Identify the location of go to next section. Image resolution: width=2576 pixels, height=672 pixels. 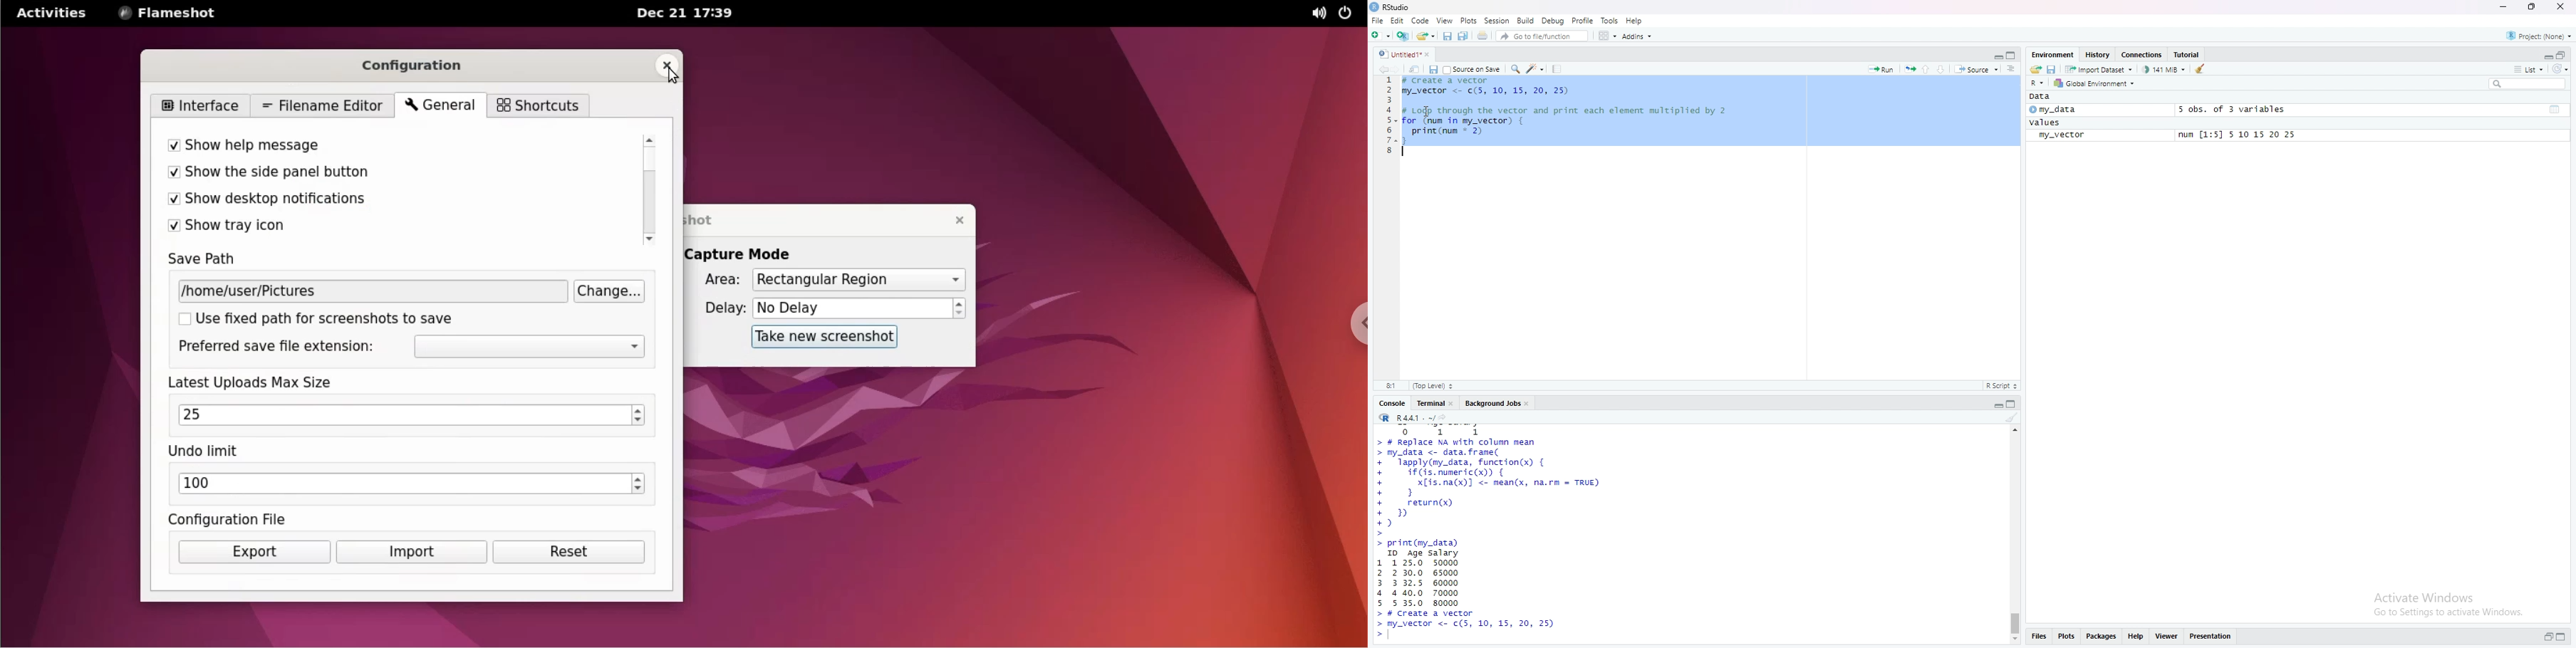
(1944, 69).